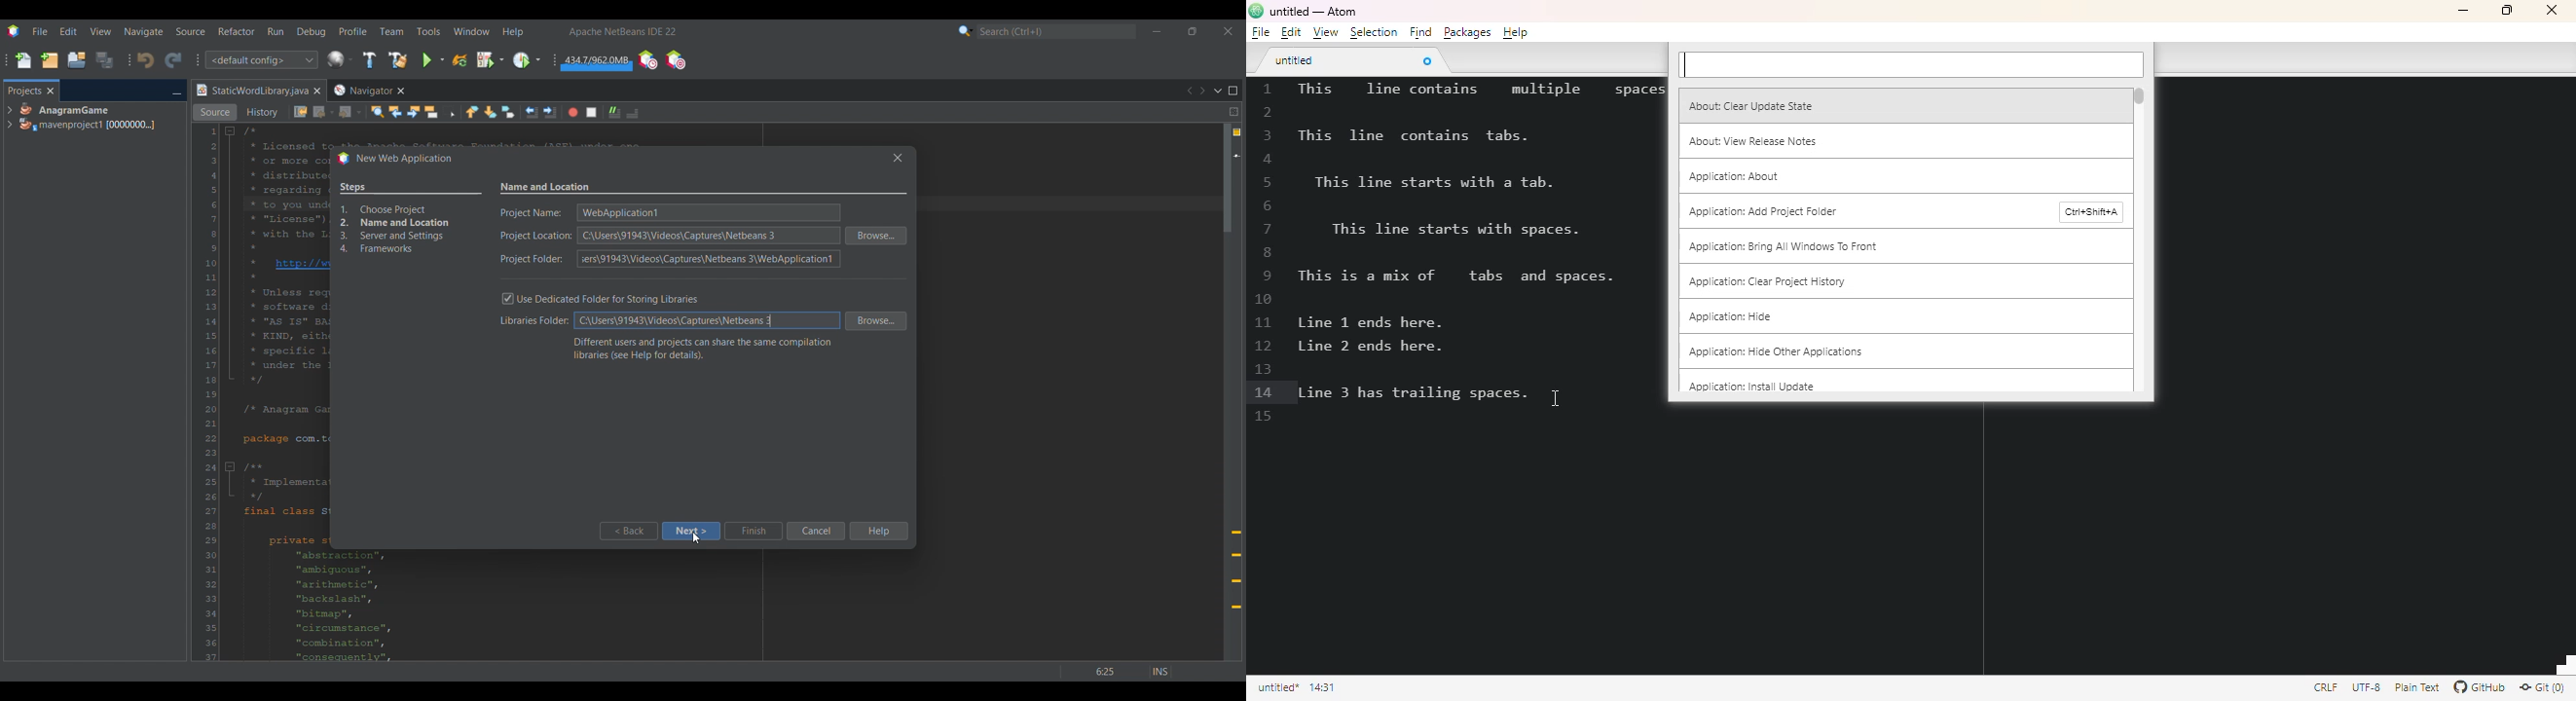  What do you see at coordinates (317, 91) in the screenshot?
I see `Close` at bounding box center [317, 91].